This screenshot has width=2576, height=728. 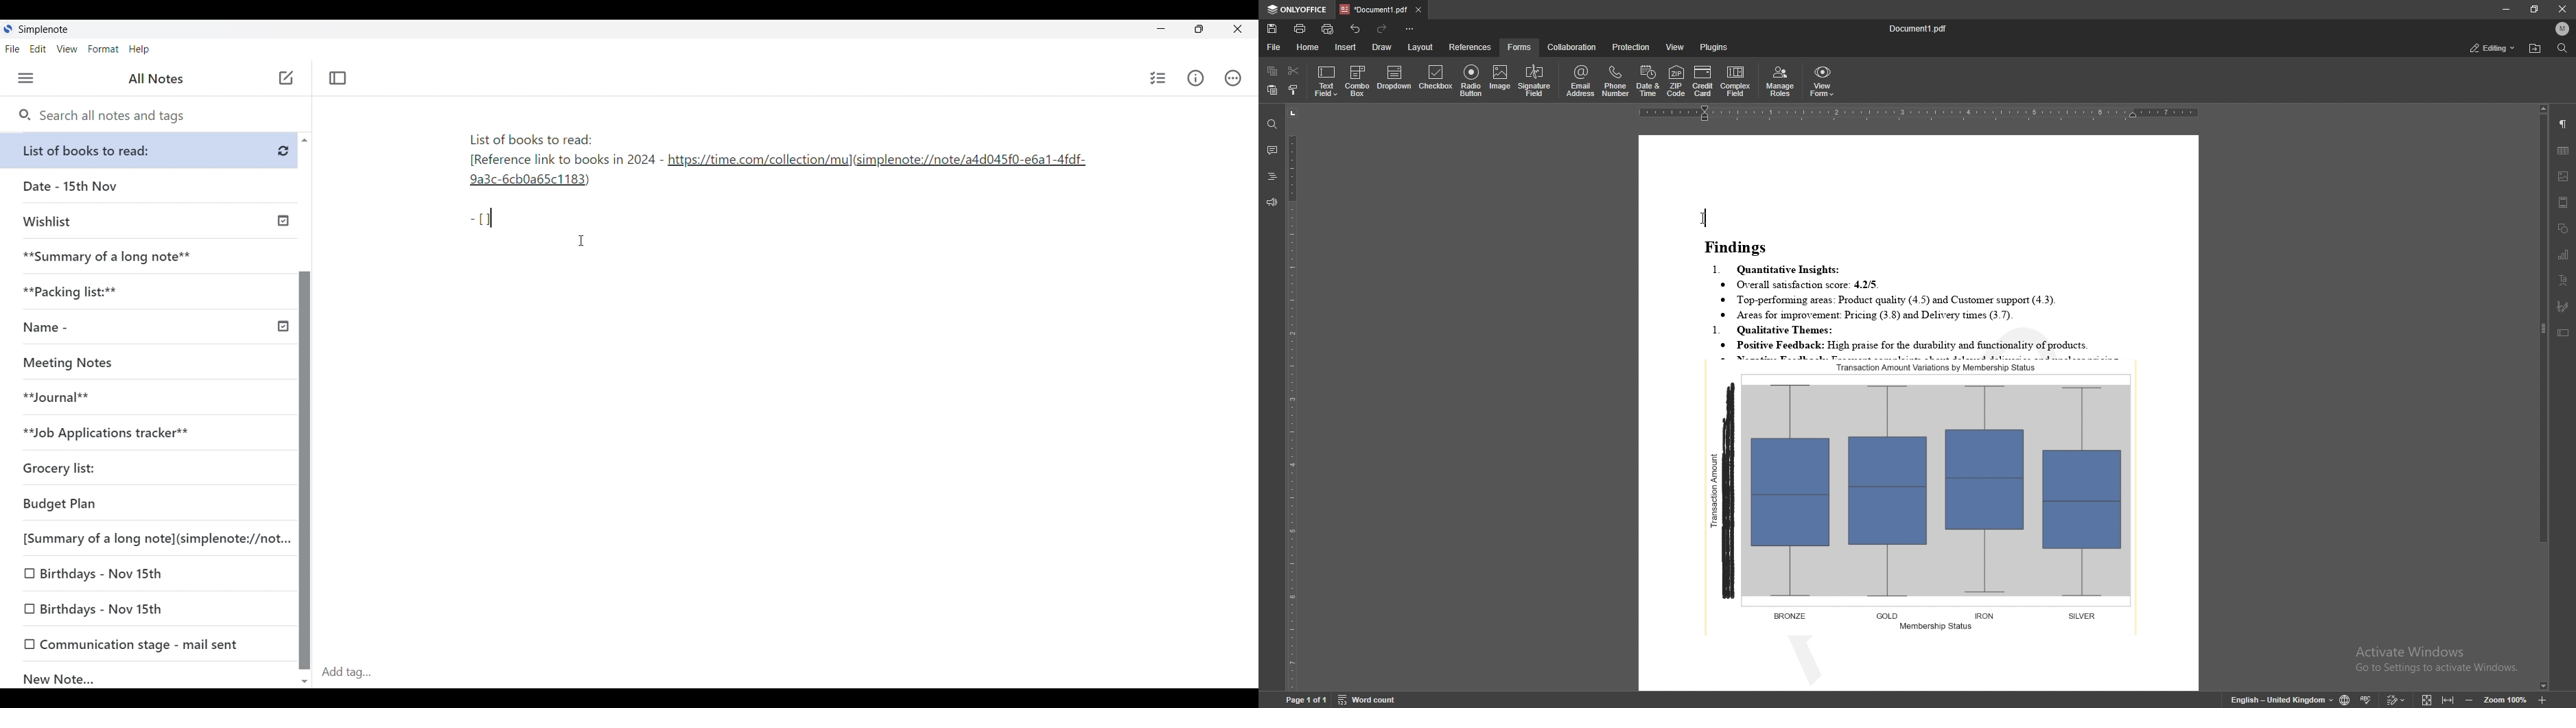 What do you see at coordinates (1239, 30) in the screenshot?
I see `Close` at bounding box center [1239, 30].